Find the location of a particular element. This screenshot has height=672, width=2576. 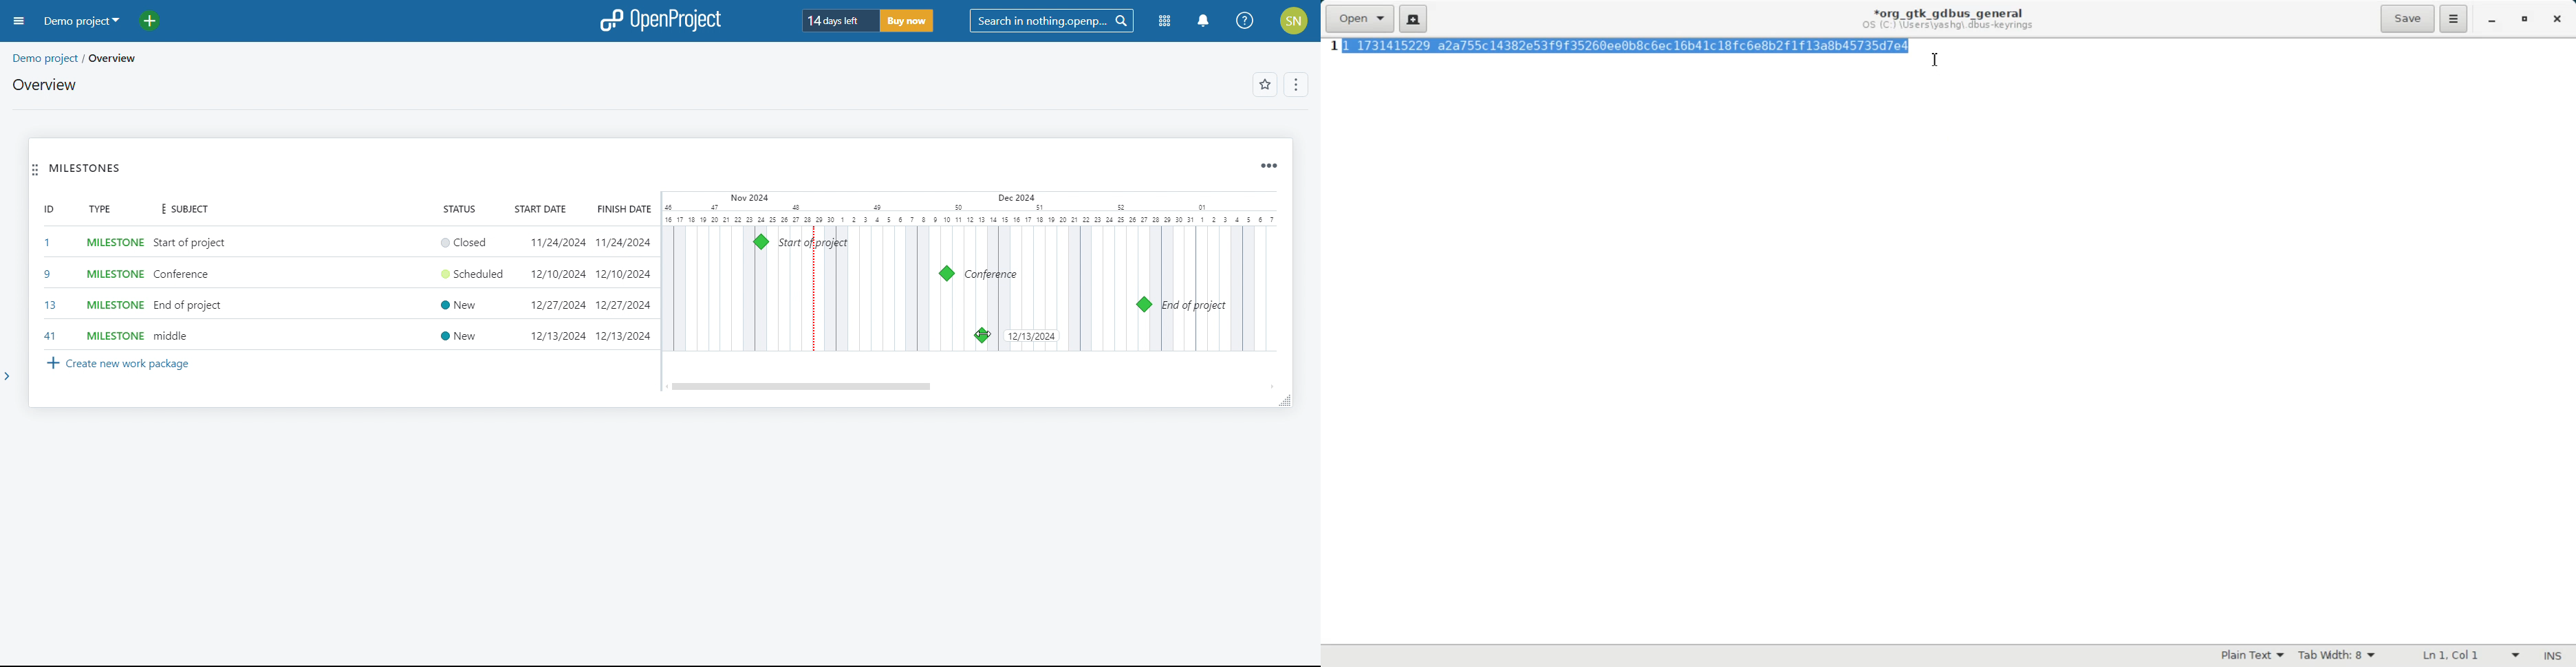

move widget is located at coordinates (35, 169).